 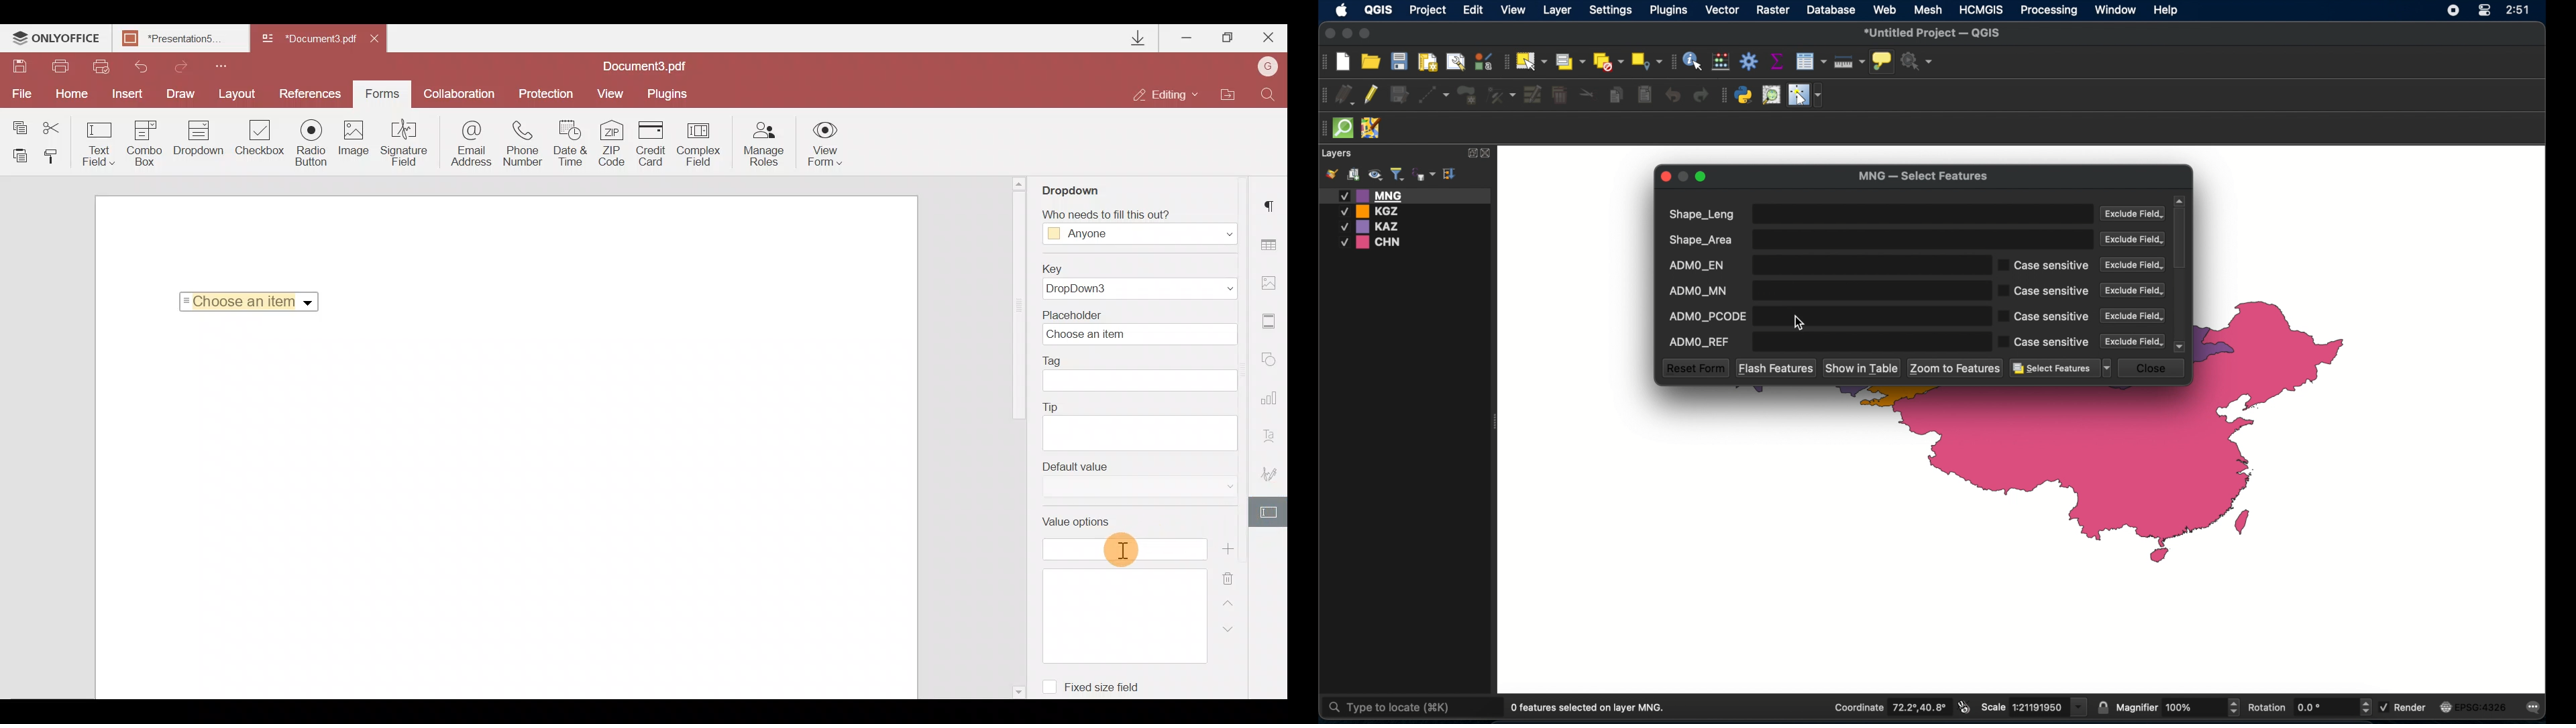 I want to click on vector, so click(x=1723, y=10).